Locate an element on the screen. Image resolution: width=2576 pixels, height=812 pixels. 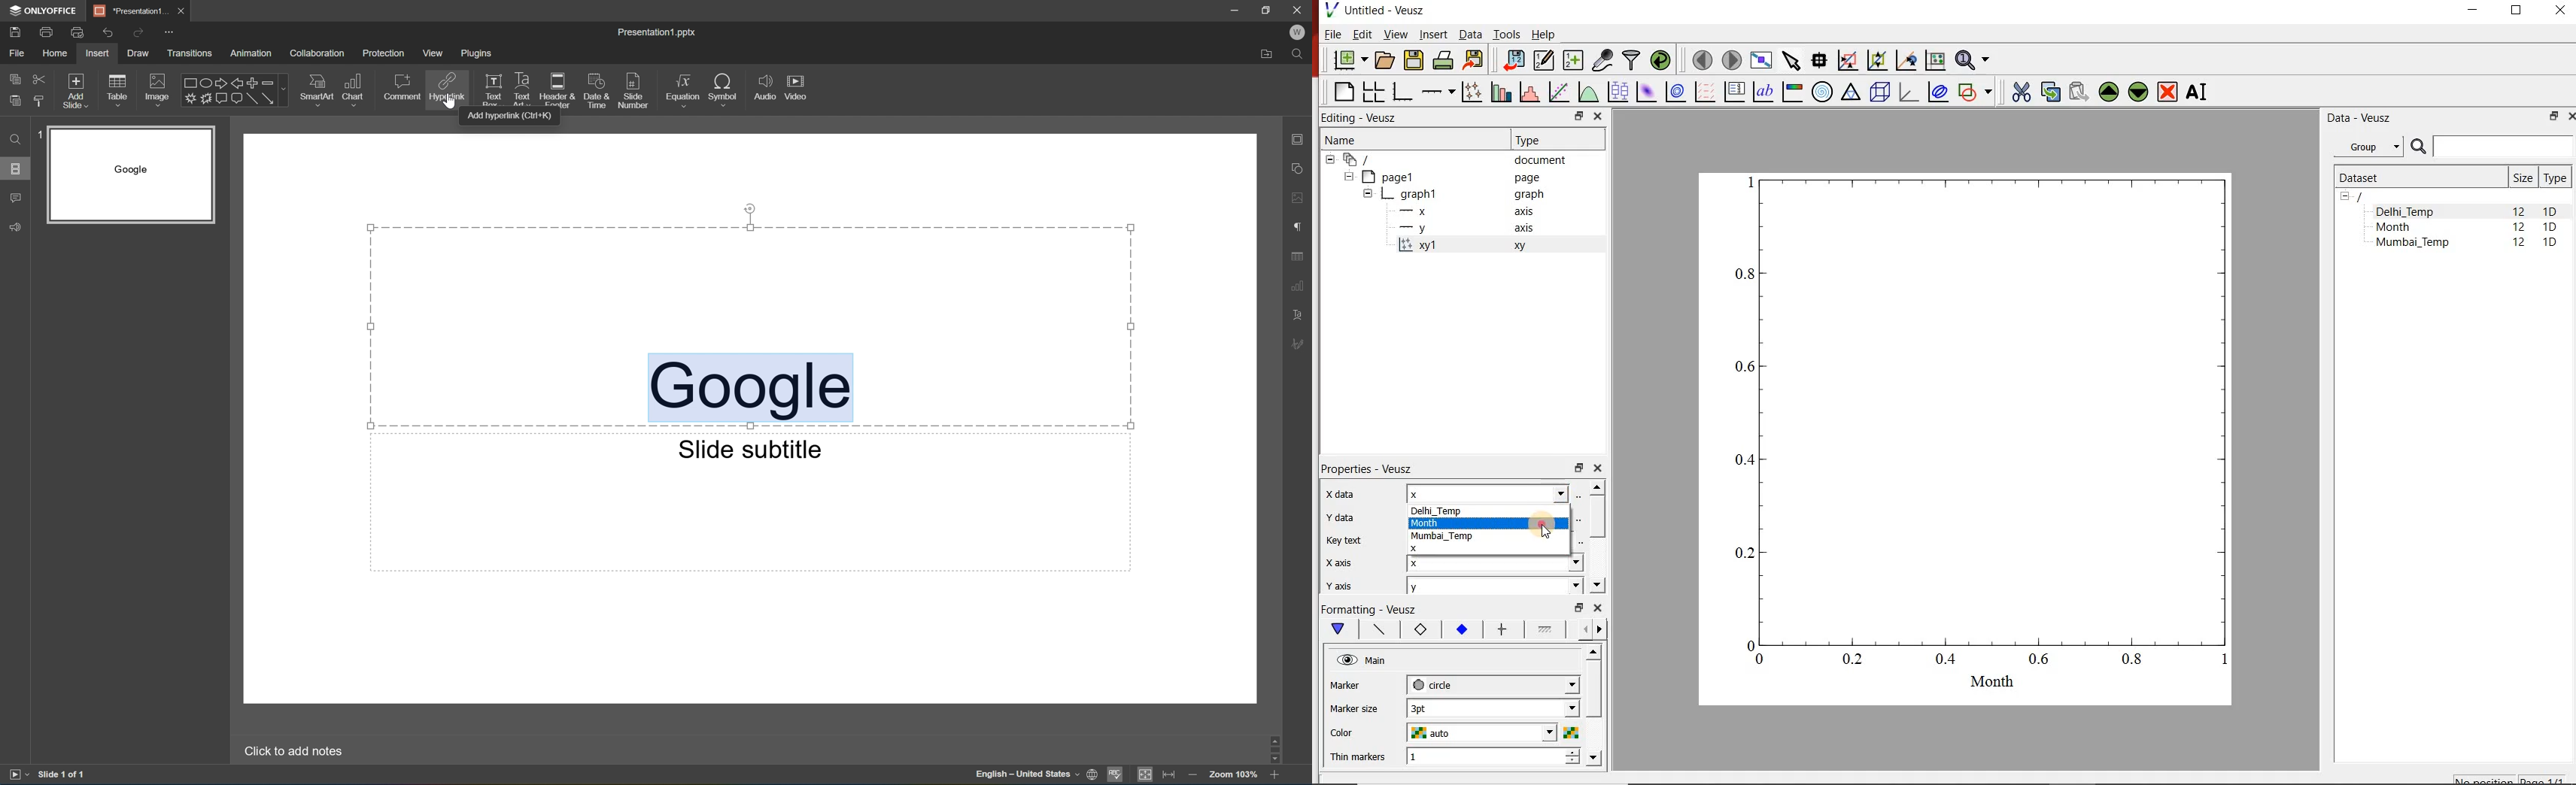
color is located at coordinates (1355, 733).